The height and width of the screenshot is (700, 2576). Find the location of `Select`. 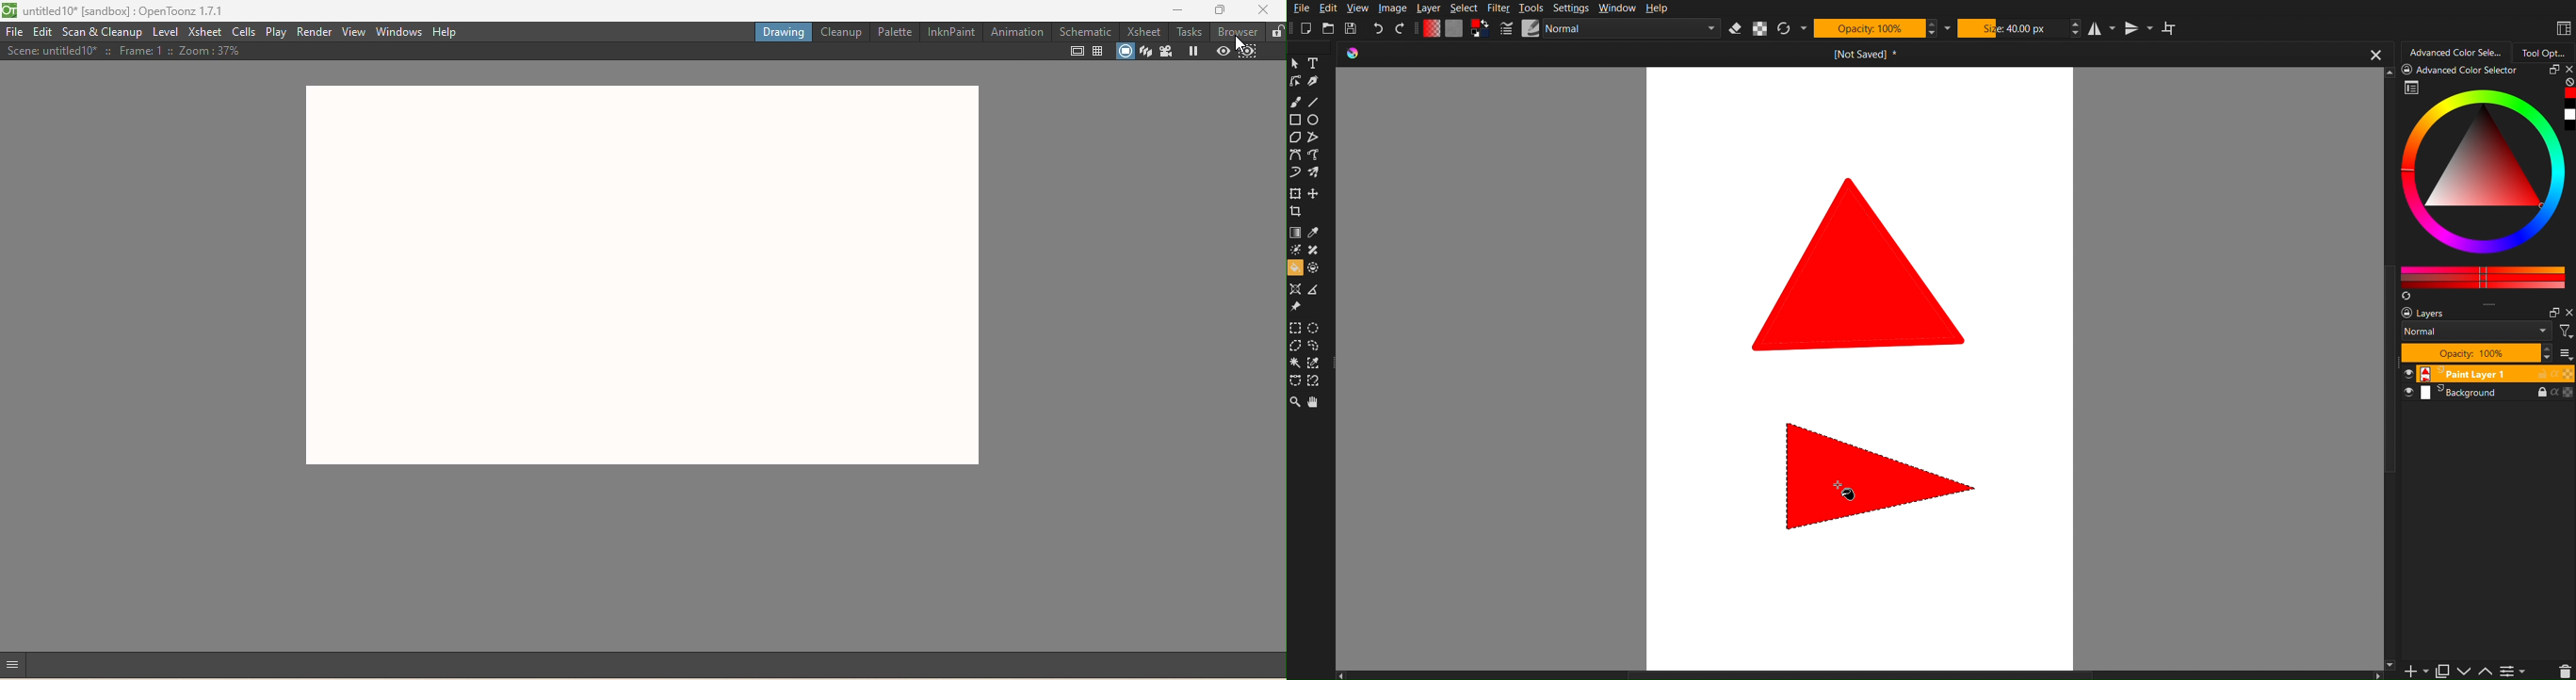

Select is located at coordinates (1463, 8).